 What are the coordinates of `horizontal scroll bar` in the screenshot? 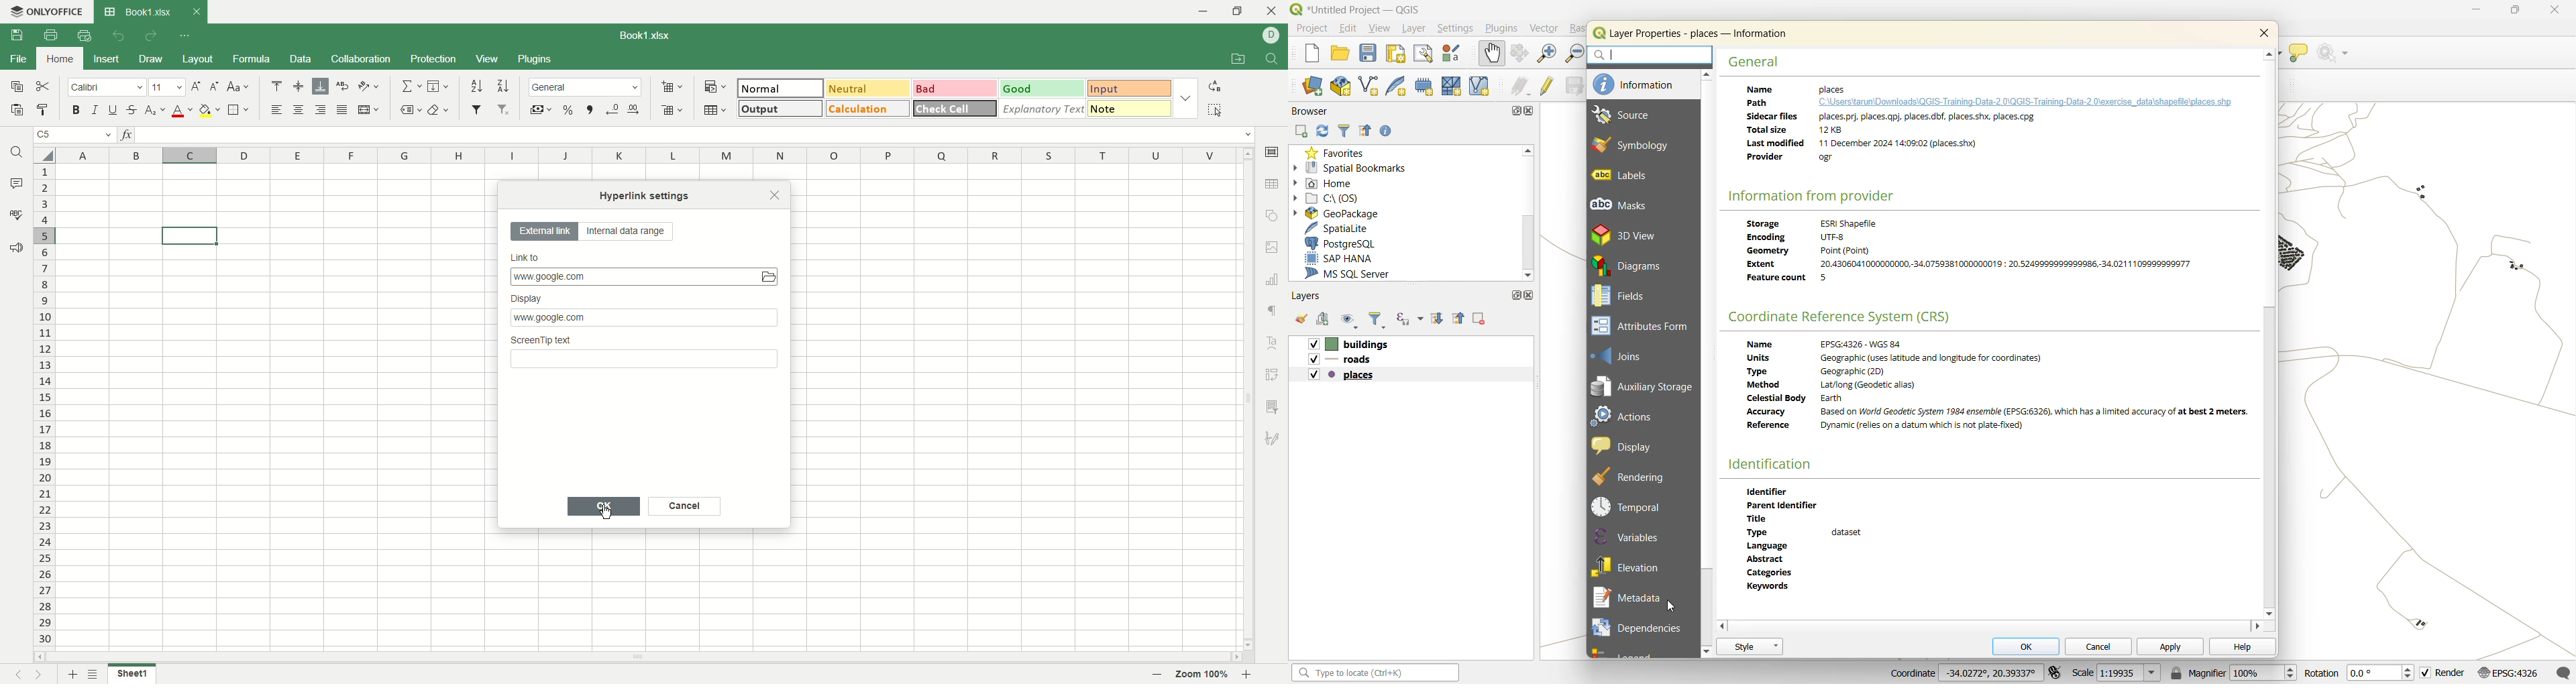 It's located at (639, 657).